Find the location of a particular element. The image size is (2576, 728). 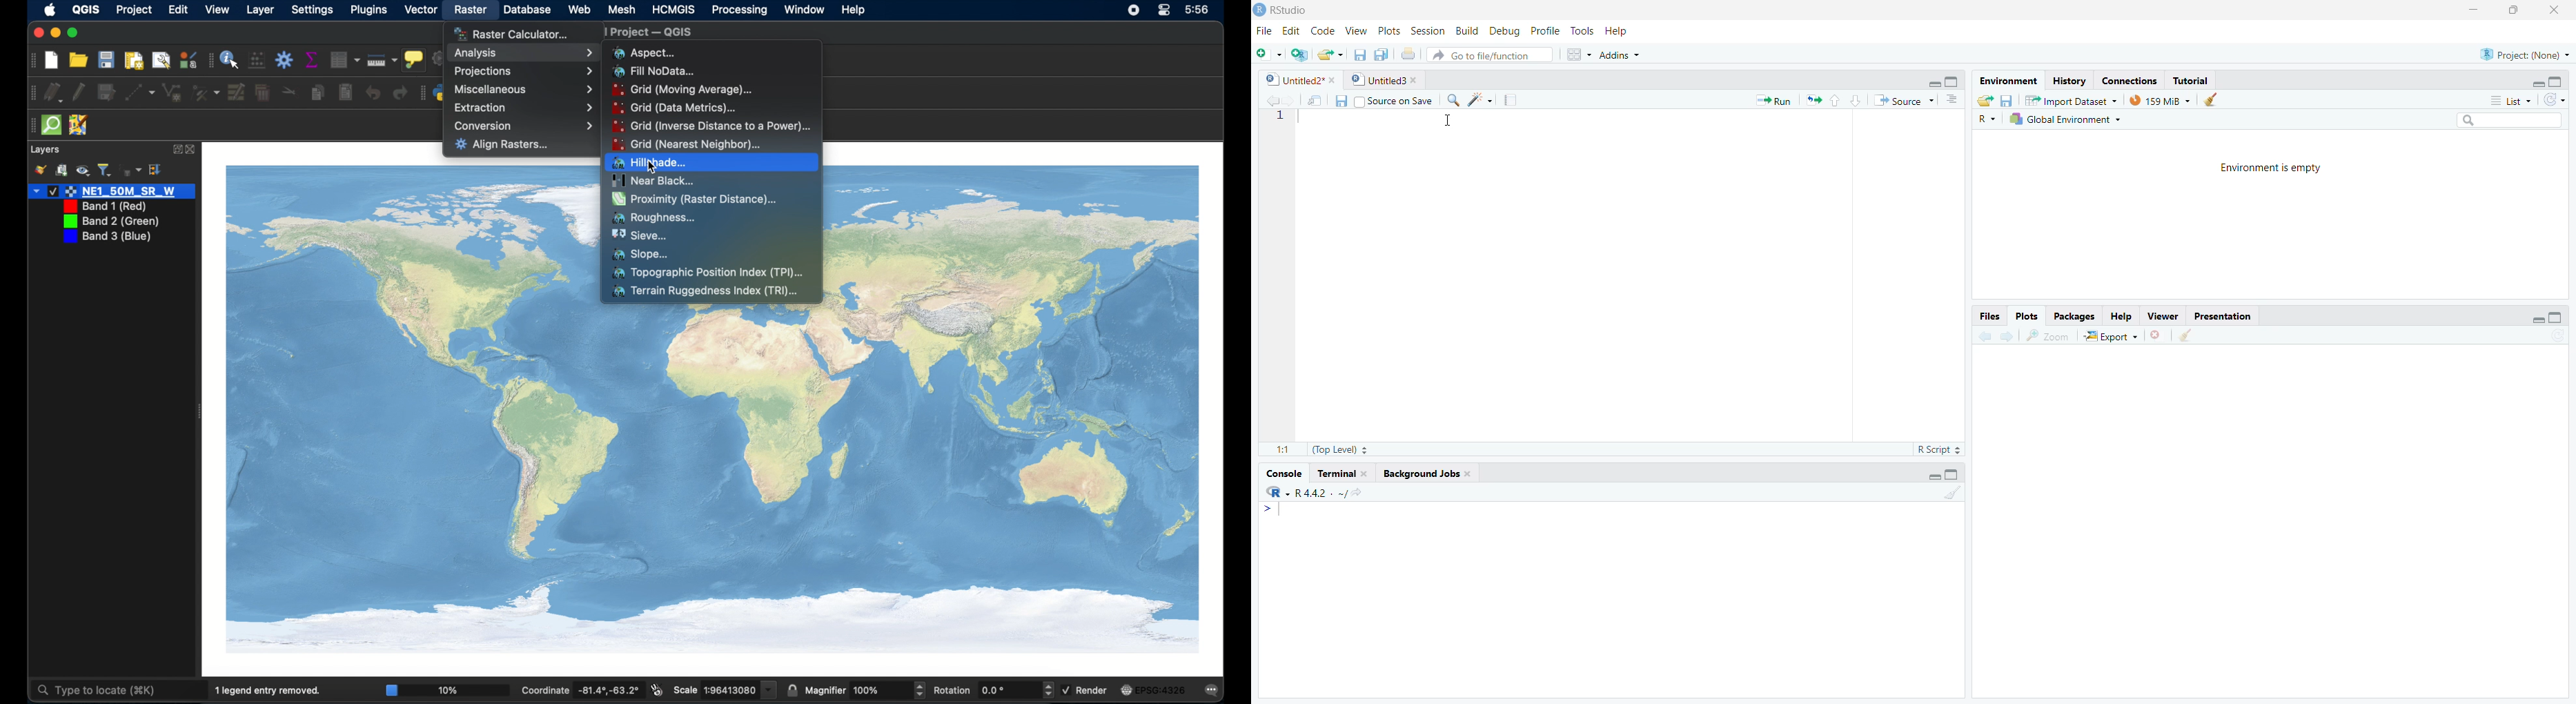

Plots is located at coordinates (2025, 316).